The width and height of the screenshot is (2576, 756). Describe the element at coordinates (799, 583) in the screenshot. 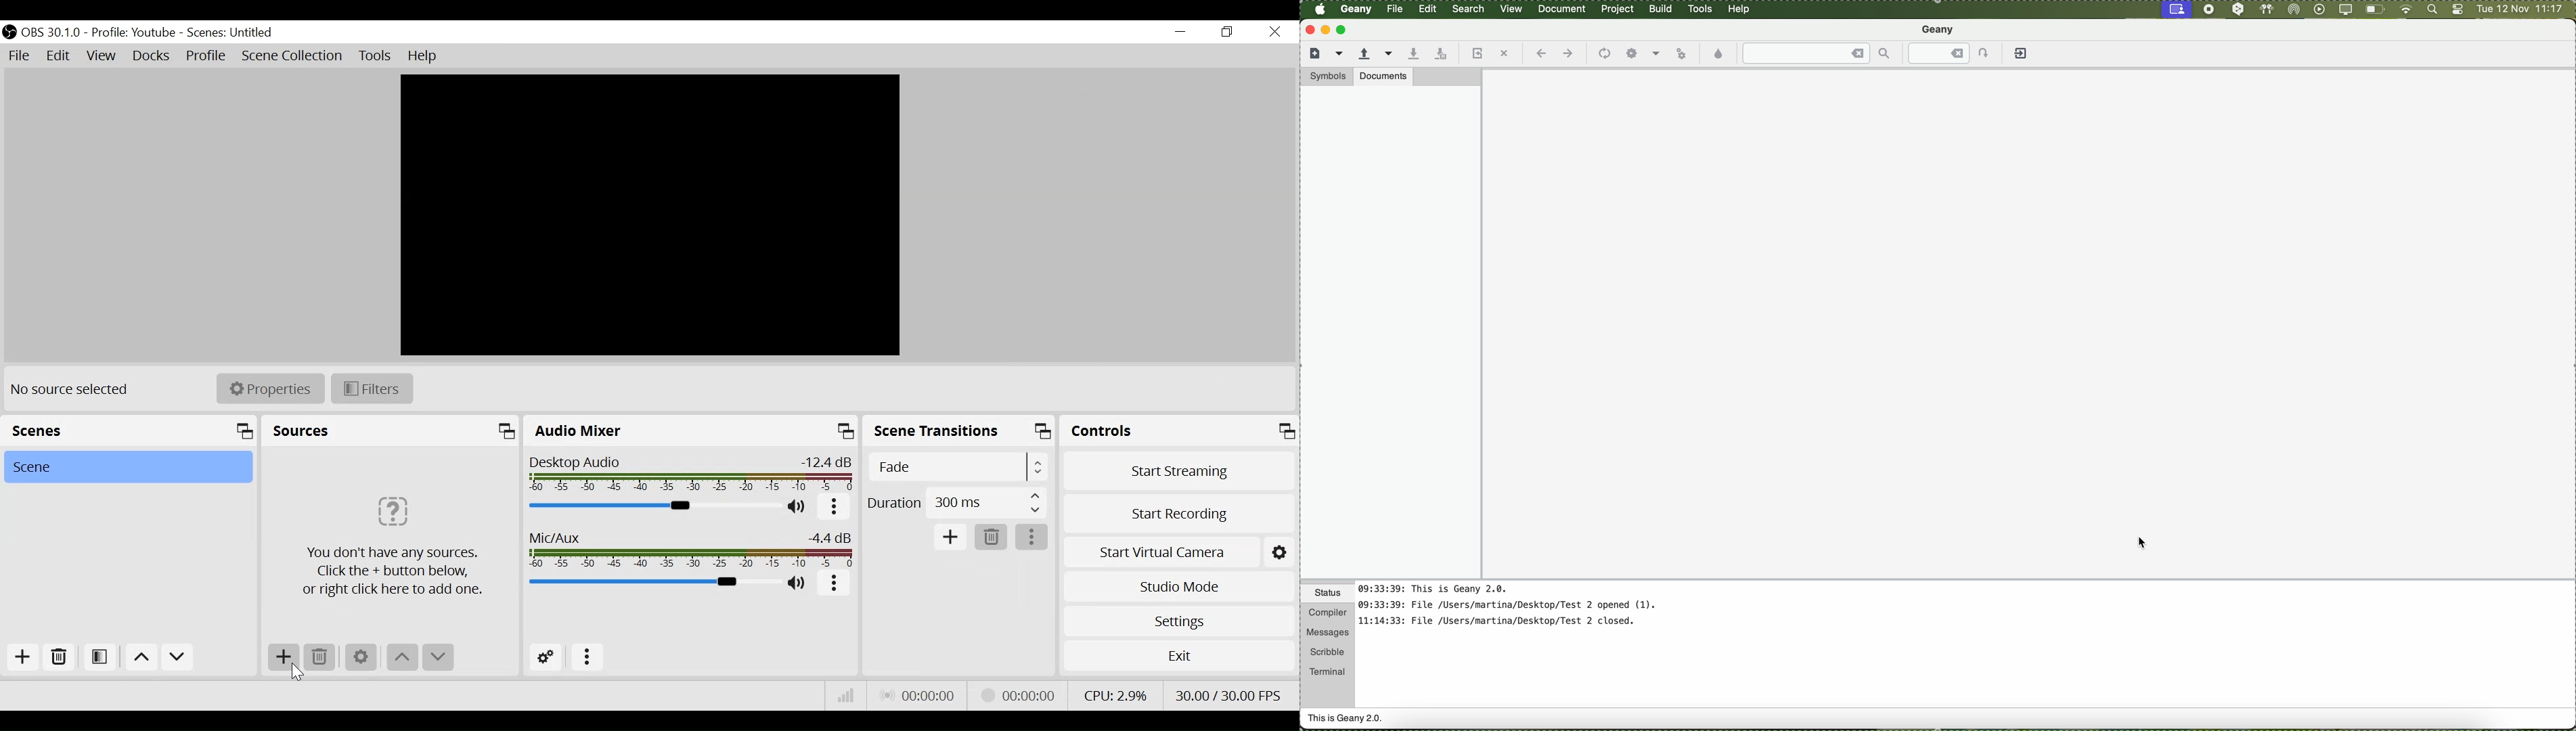

I see `(un)mute` at that location.